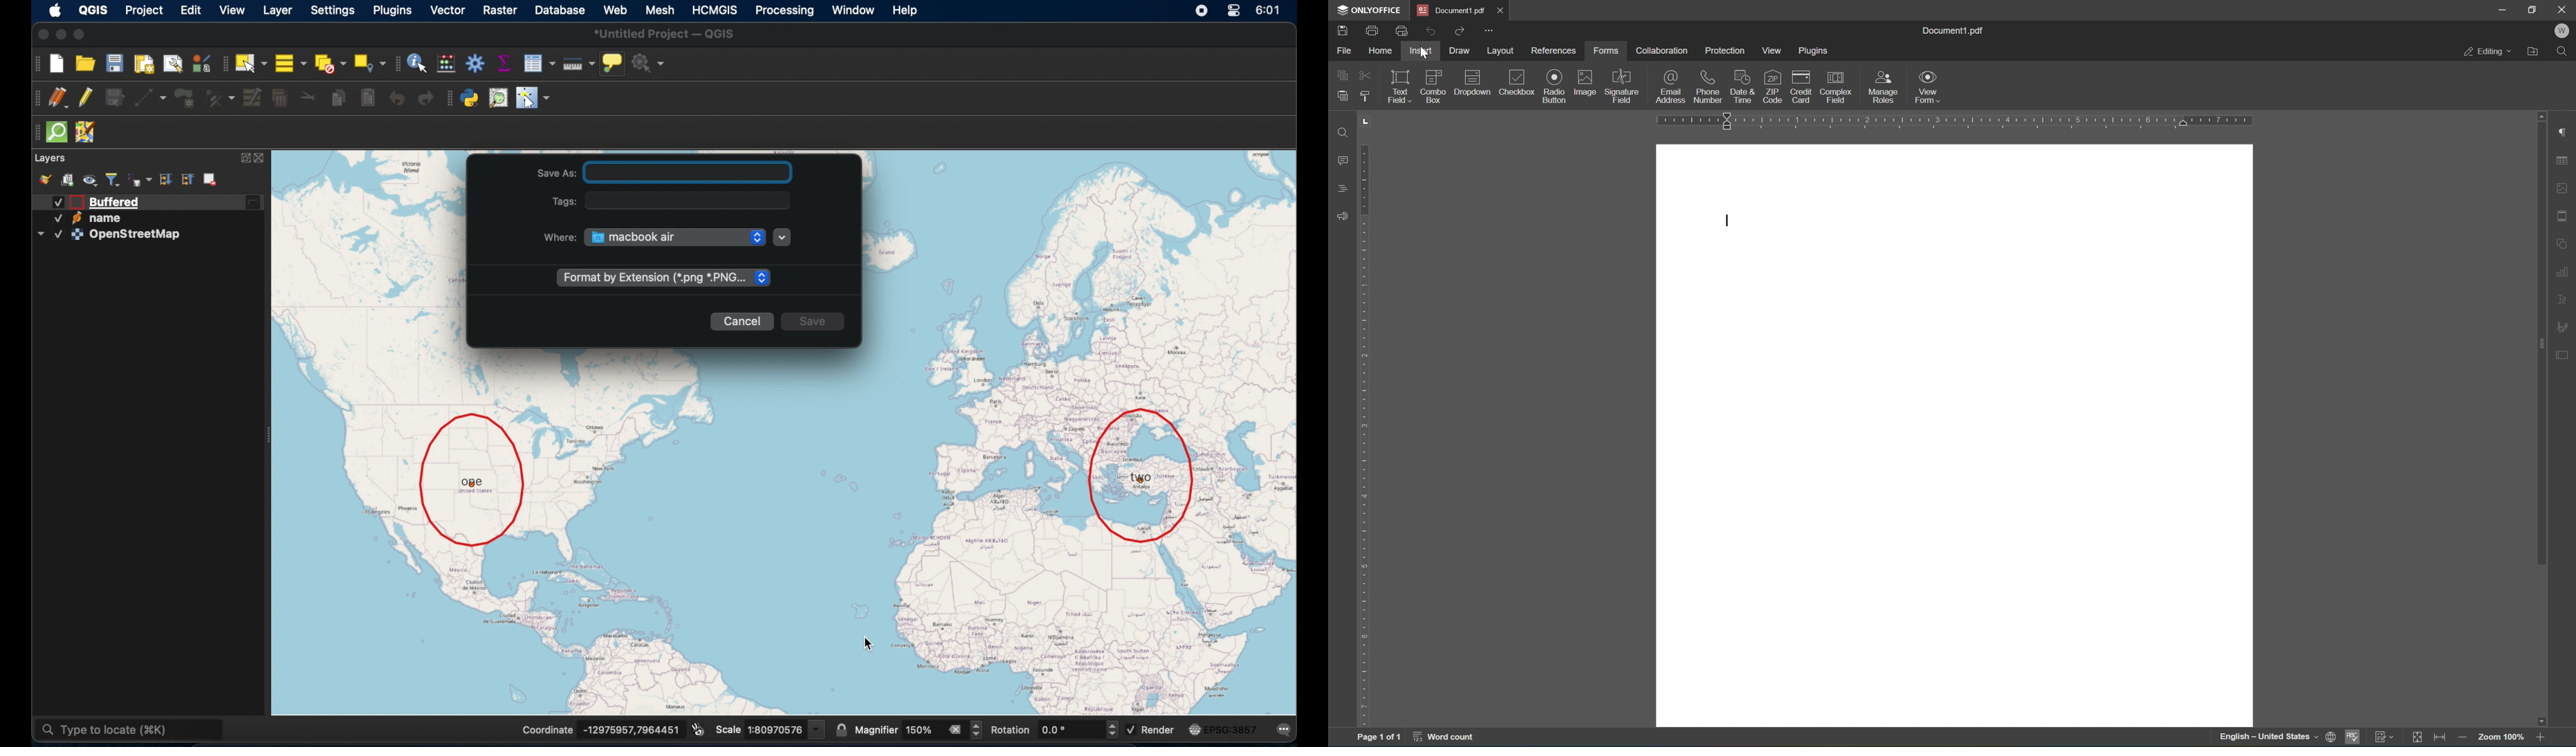 The width and height of the screenshot is (2576, 756). Describe the element at coordinates (566, 201) in the screenshot. I see `Tags` at that location.